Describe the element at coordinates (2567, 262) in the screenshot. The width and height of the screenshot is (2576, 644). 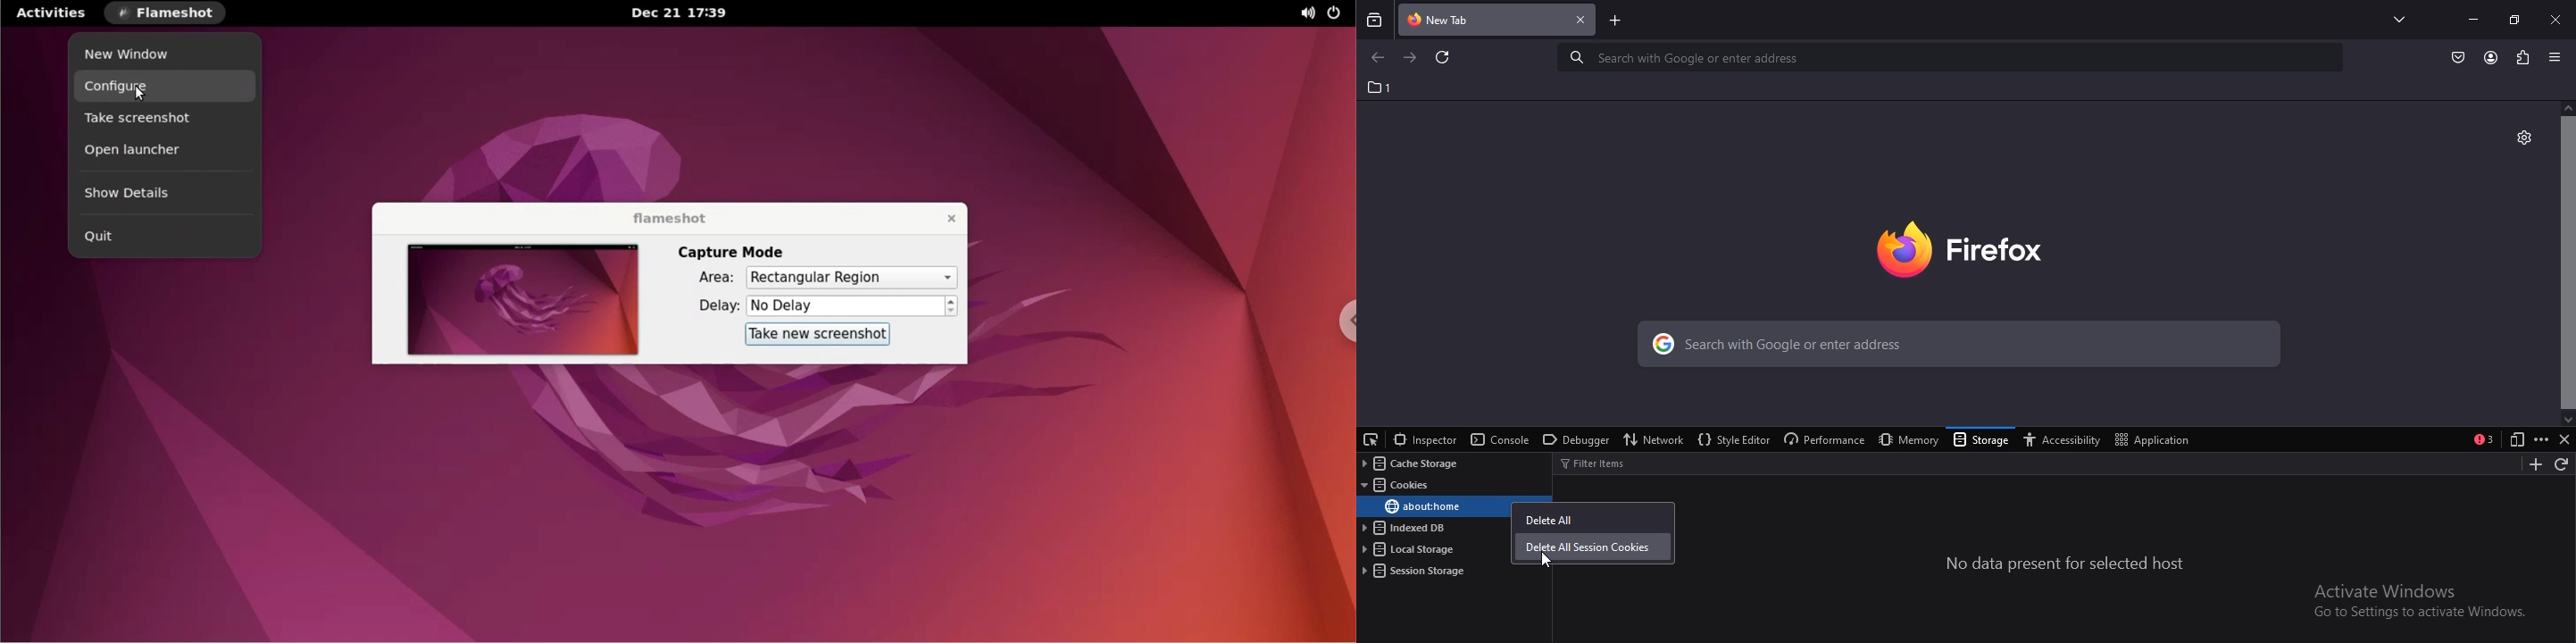
I see `scroll bar` at that location.